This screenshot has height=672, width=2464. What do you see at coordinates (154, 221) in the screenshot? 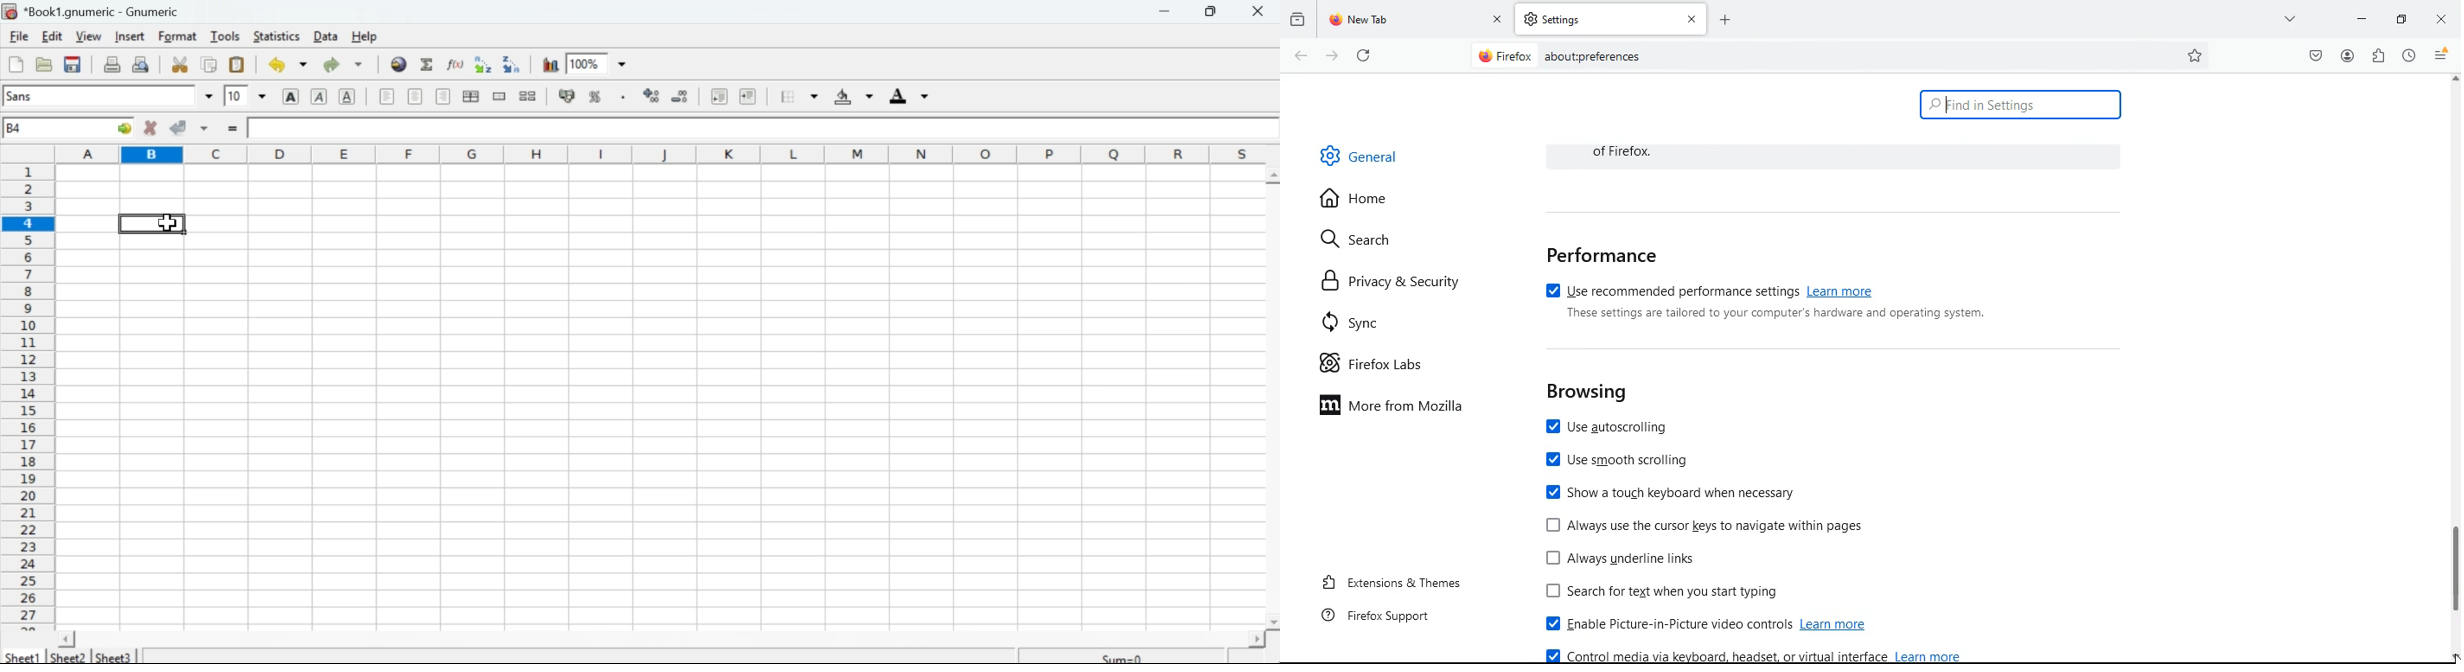
I see `Selected cell` at bounding box center [154, 221].